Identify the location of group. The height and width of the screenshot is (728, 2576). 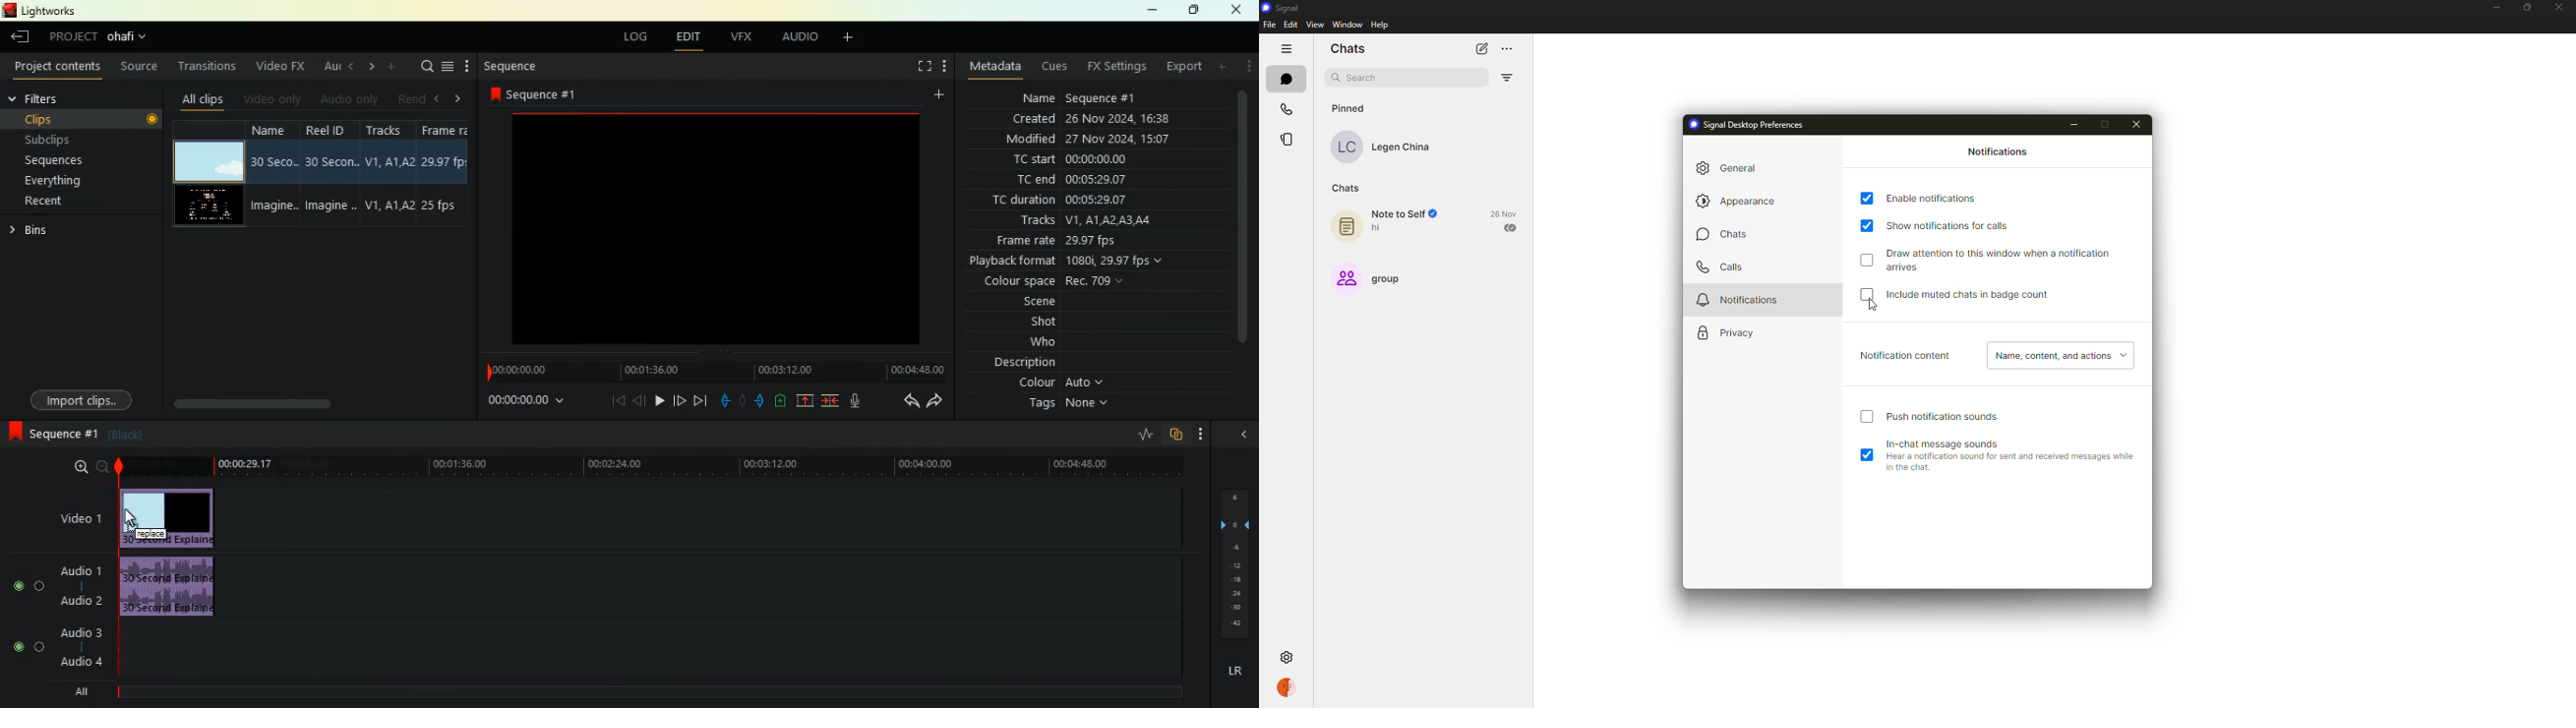
(1396, 280).